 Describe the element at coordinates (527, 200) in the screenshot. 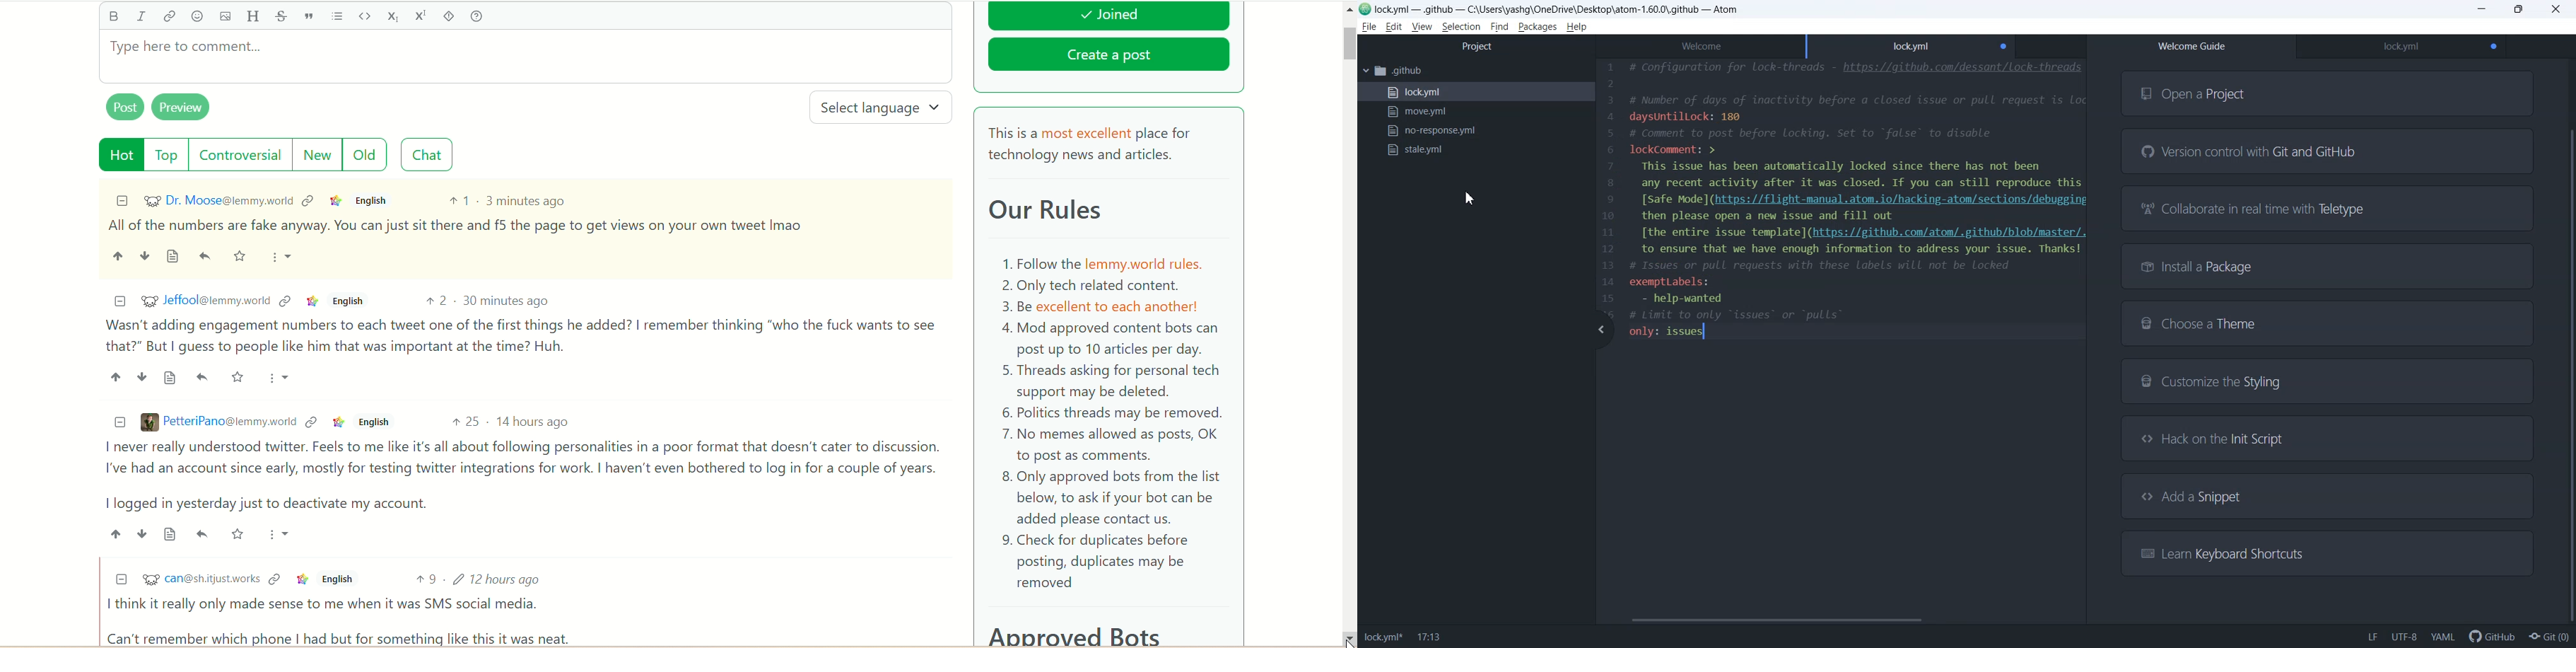

I see `3 minutes ago` at that location.